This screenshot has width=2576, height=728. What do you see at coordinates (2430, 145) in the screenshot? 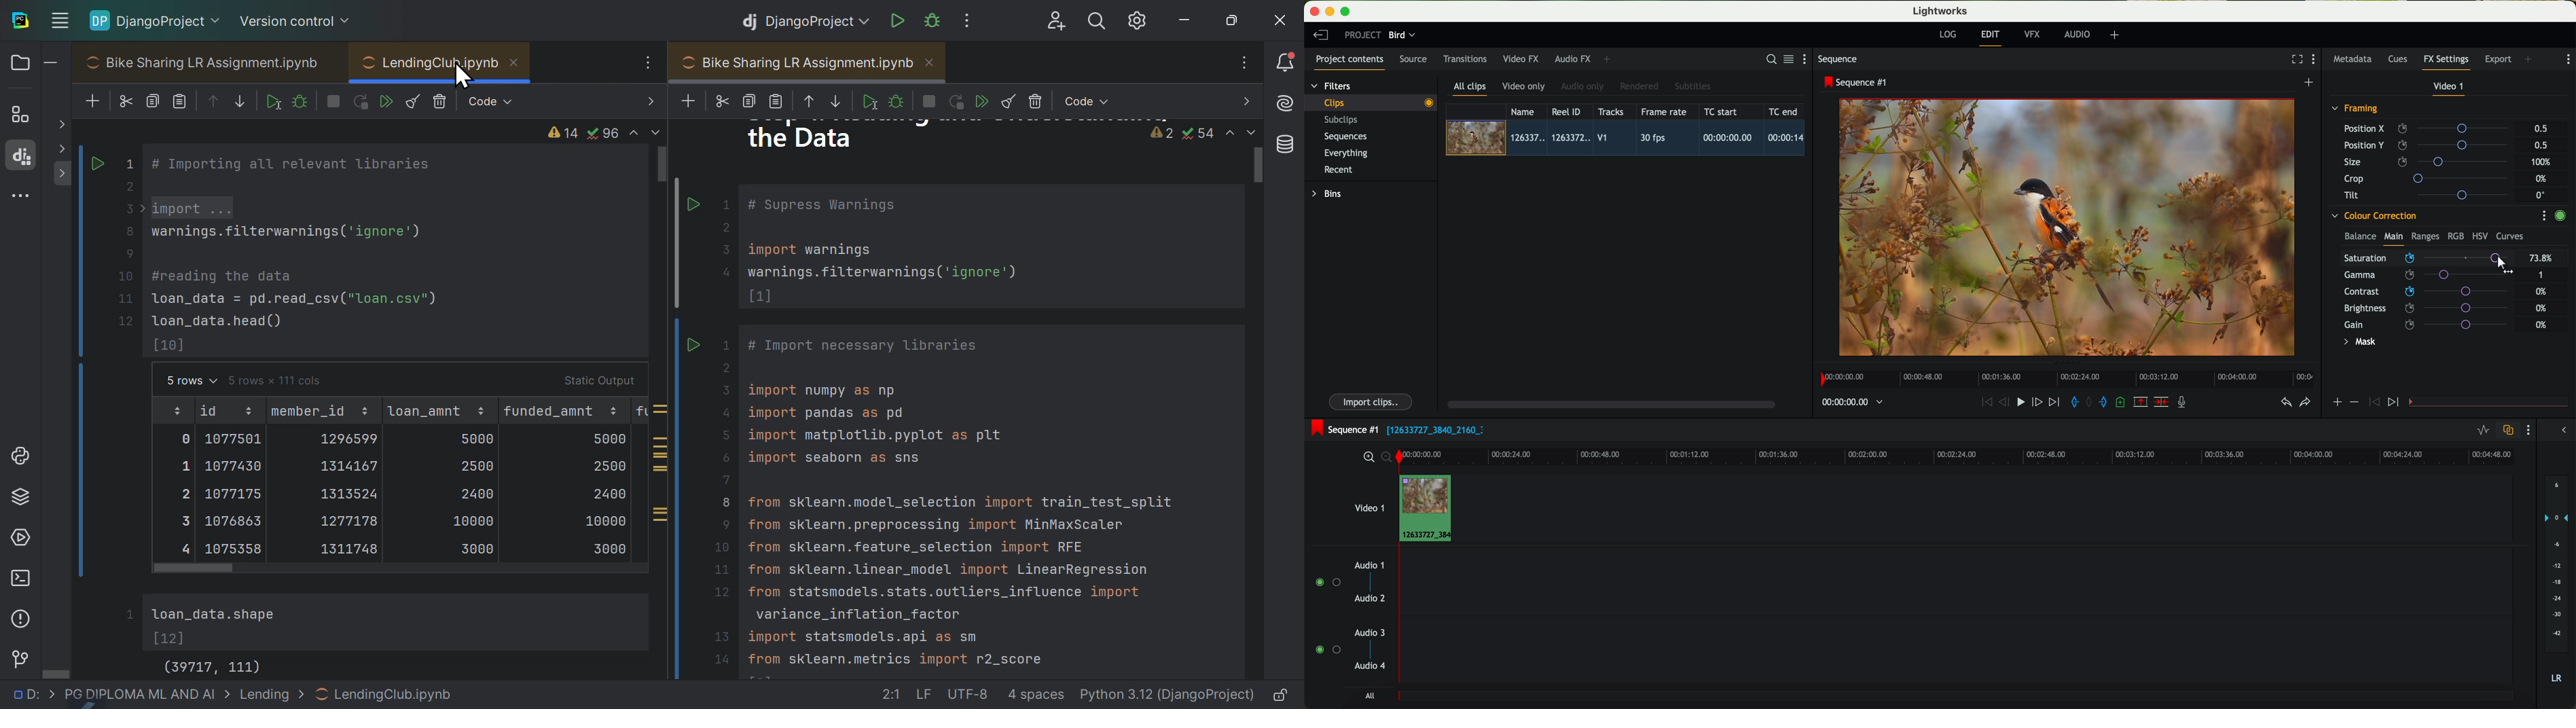
I see `position Y` at bounding box center [2430, 145].